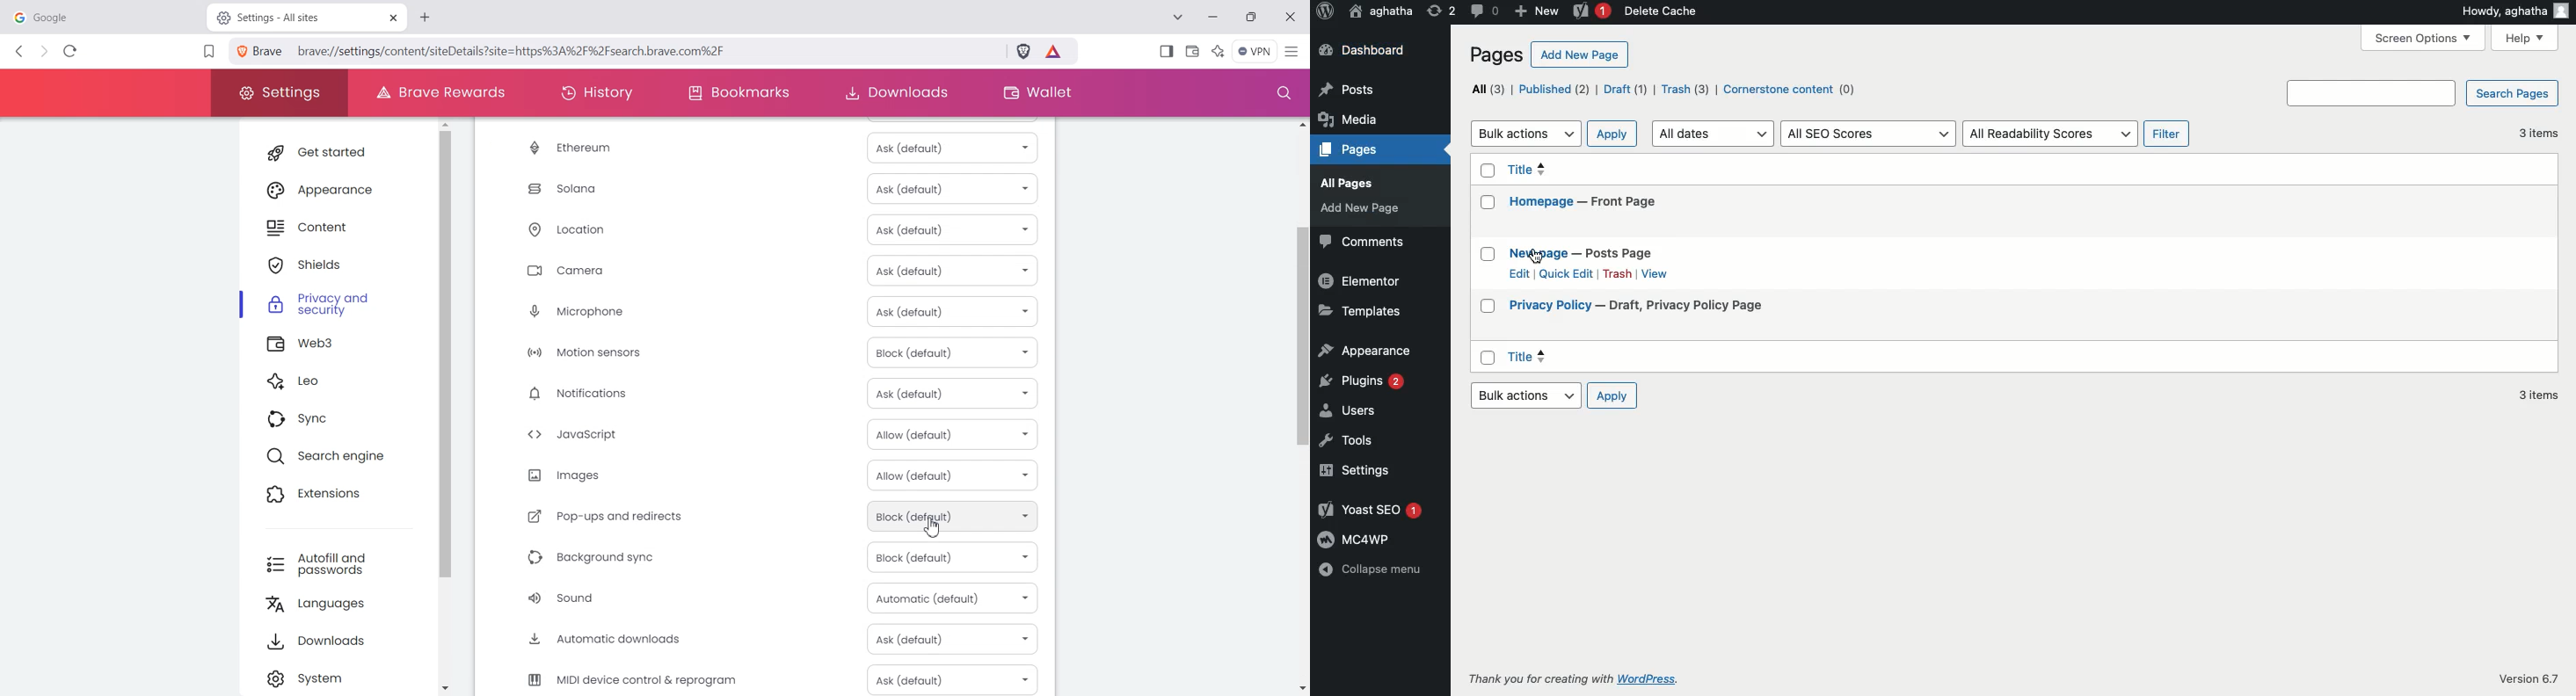 This screenshot has height=700, width=2576. What do you see at coordinates (2423, 92) in the screenshot?
I see `Search pages` at bounding box center [2423, 92].